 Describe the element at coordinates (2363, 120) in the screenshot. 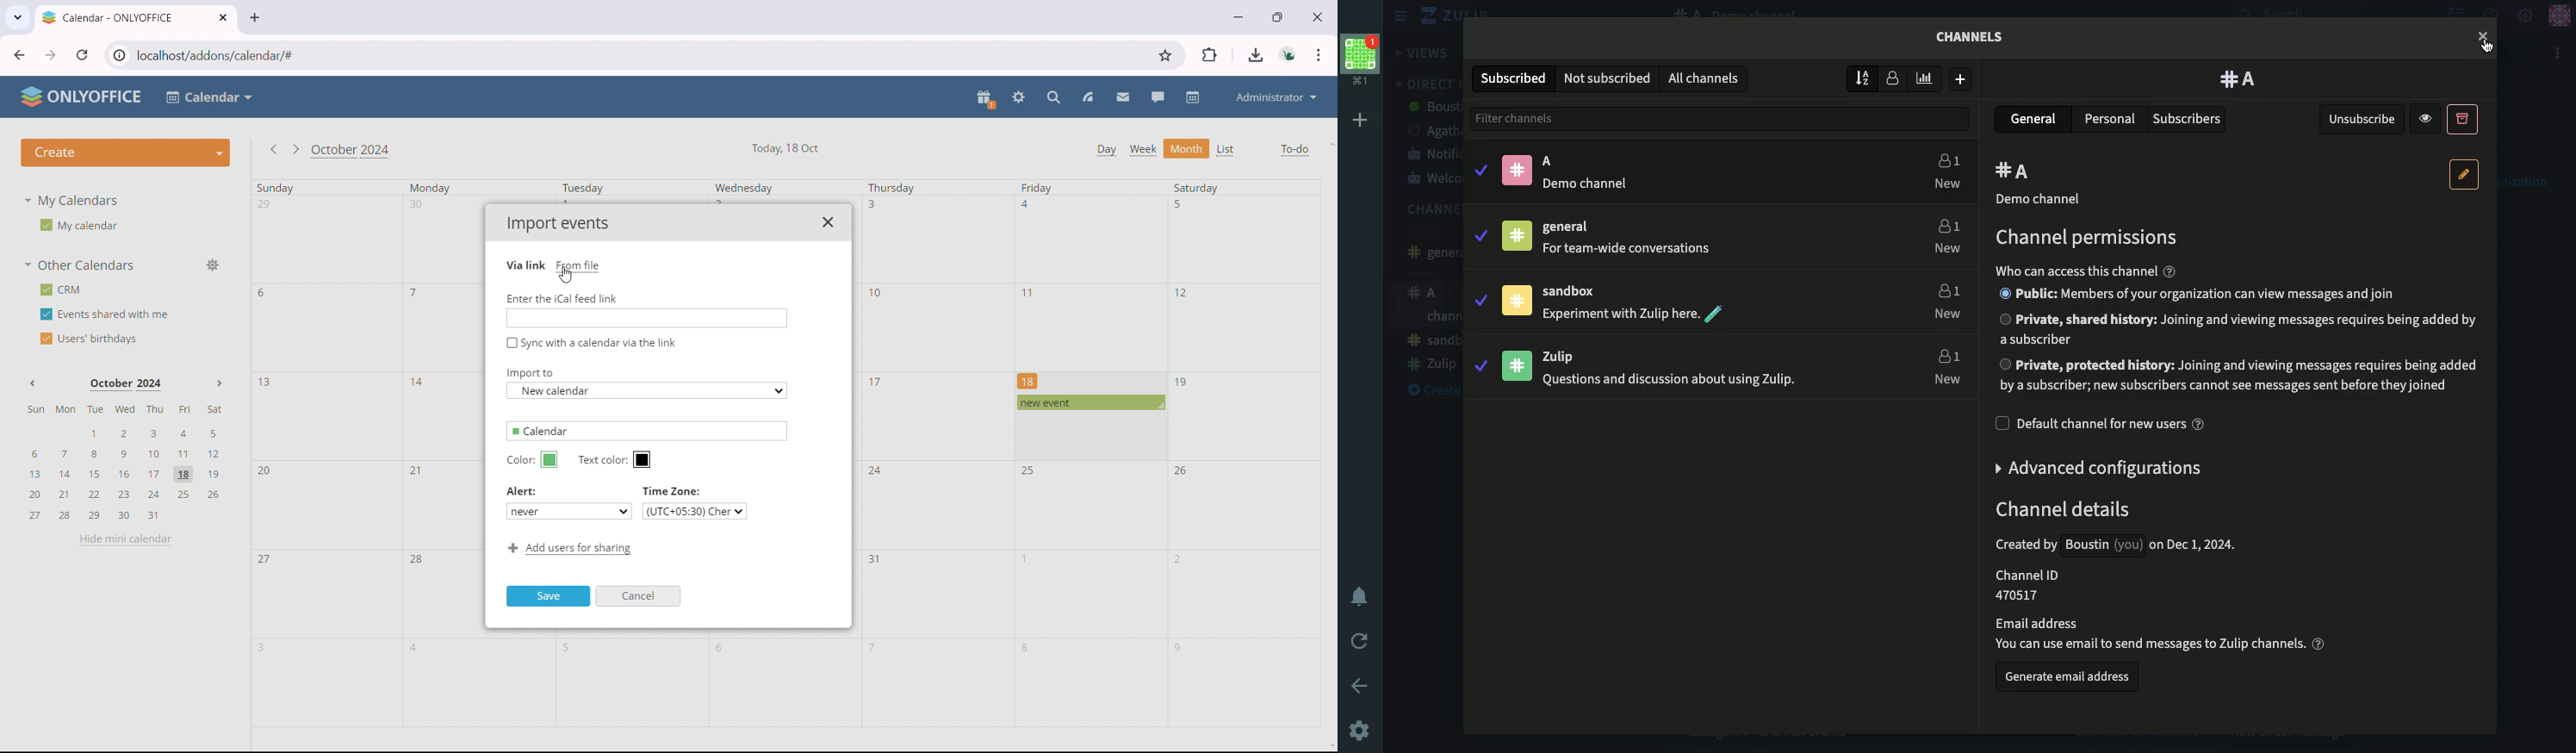

I see `Unsubscribe ` at that location.